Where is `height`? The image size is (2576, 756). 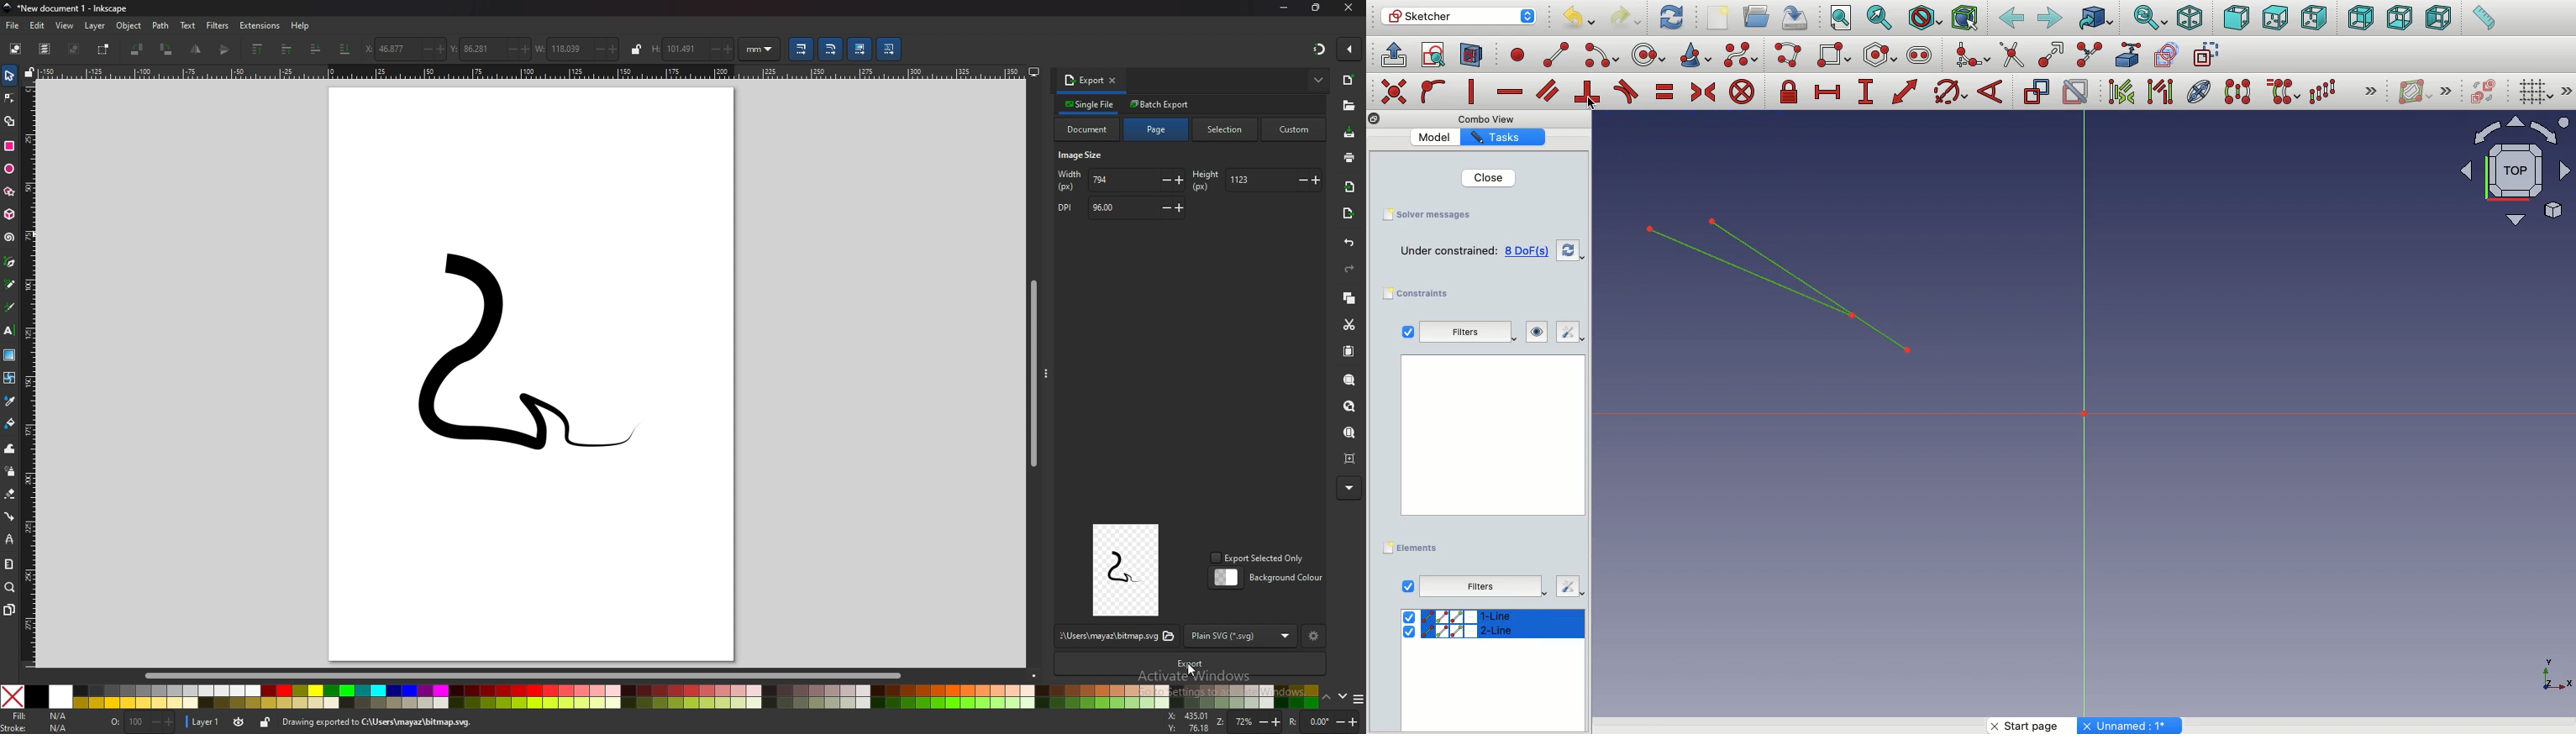
height is located at coordinates (693, 49).